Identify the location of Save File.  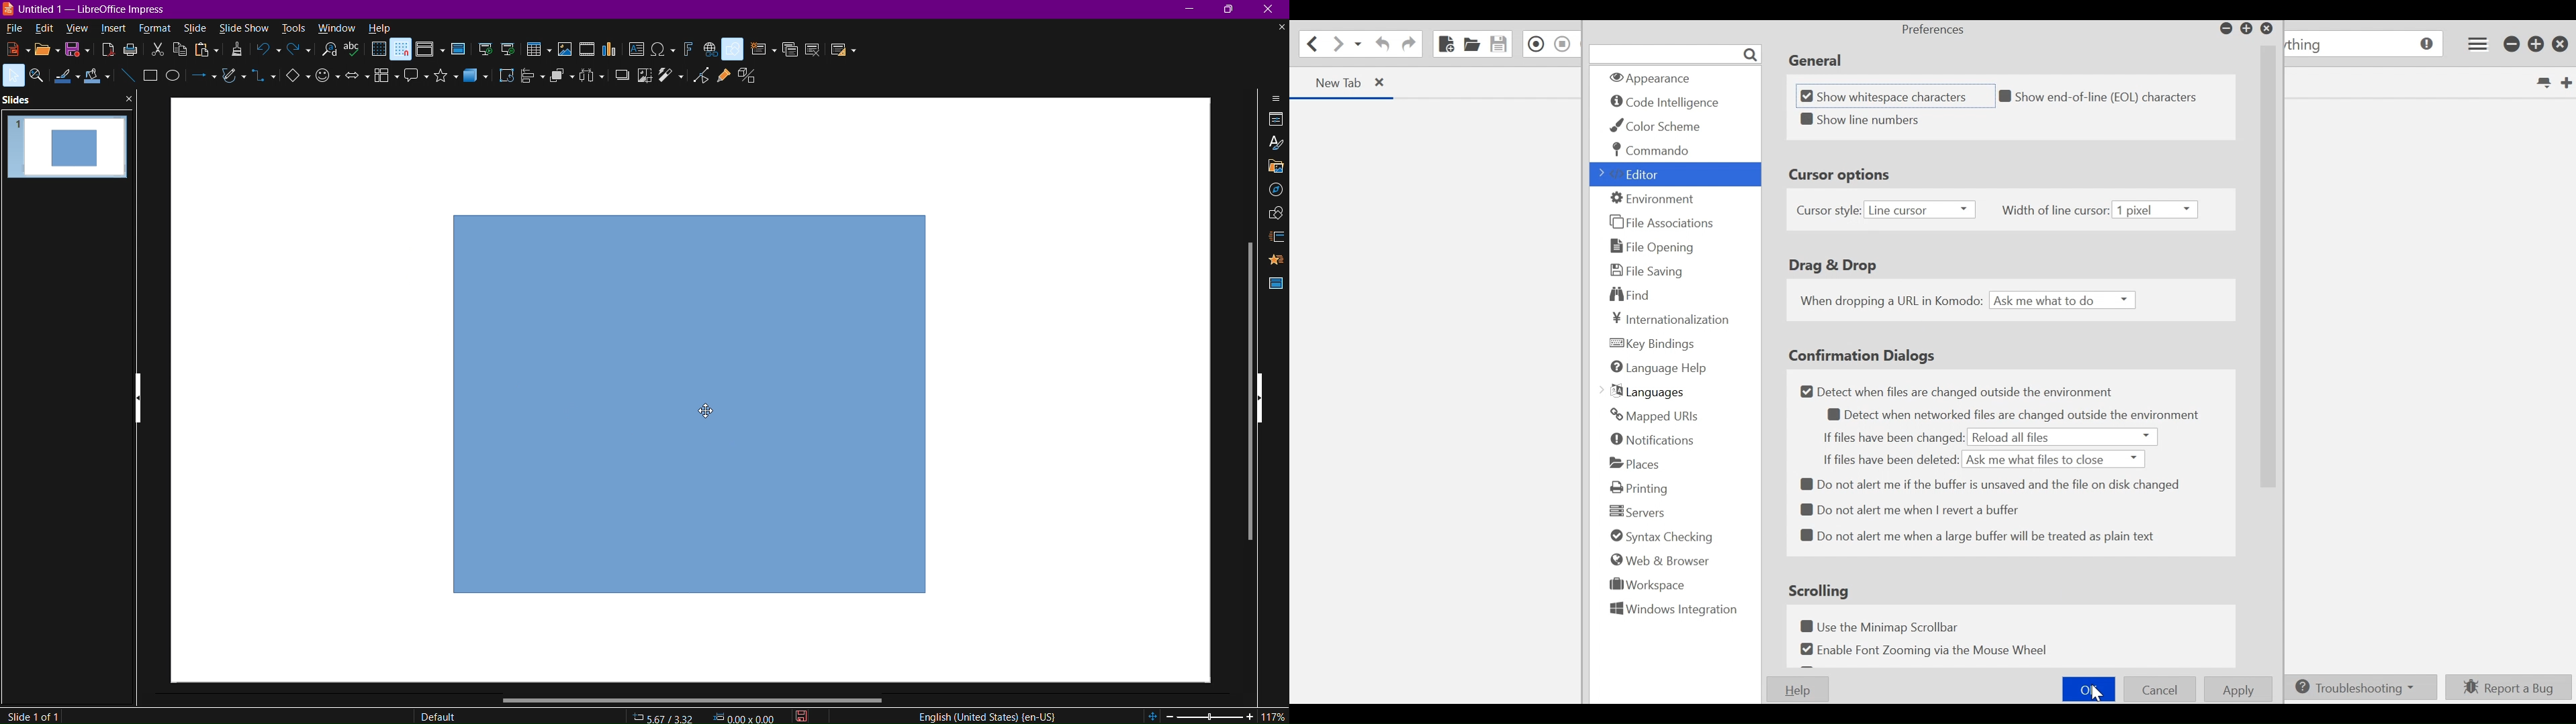
(1498, 44).